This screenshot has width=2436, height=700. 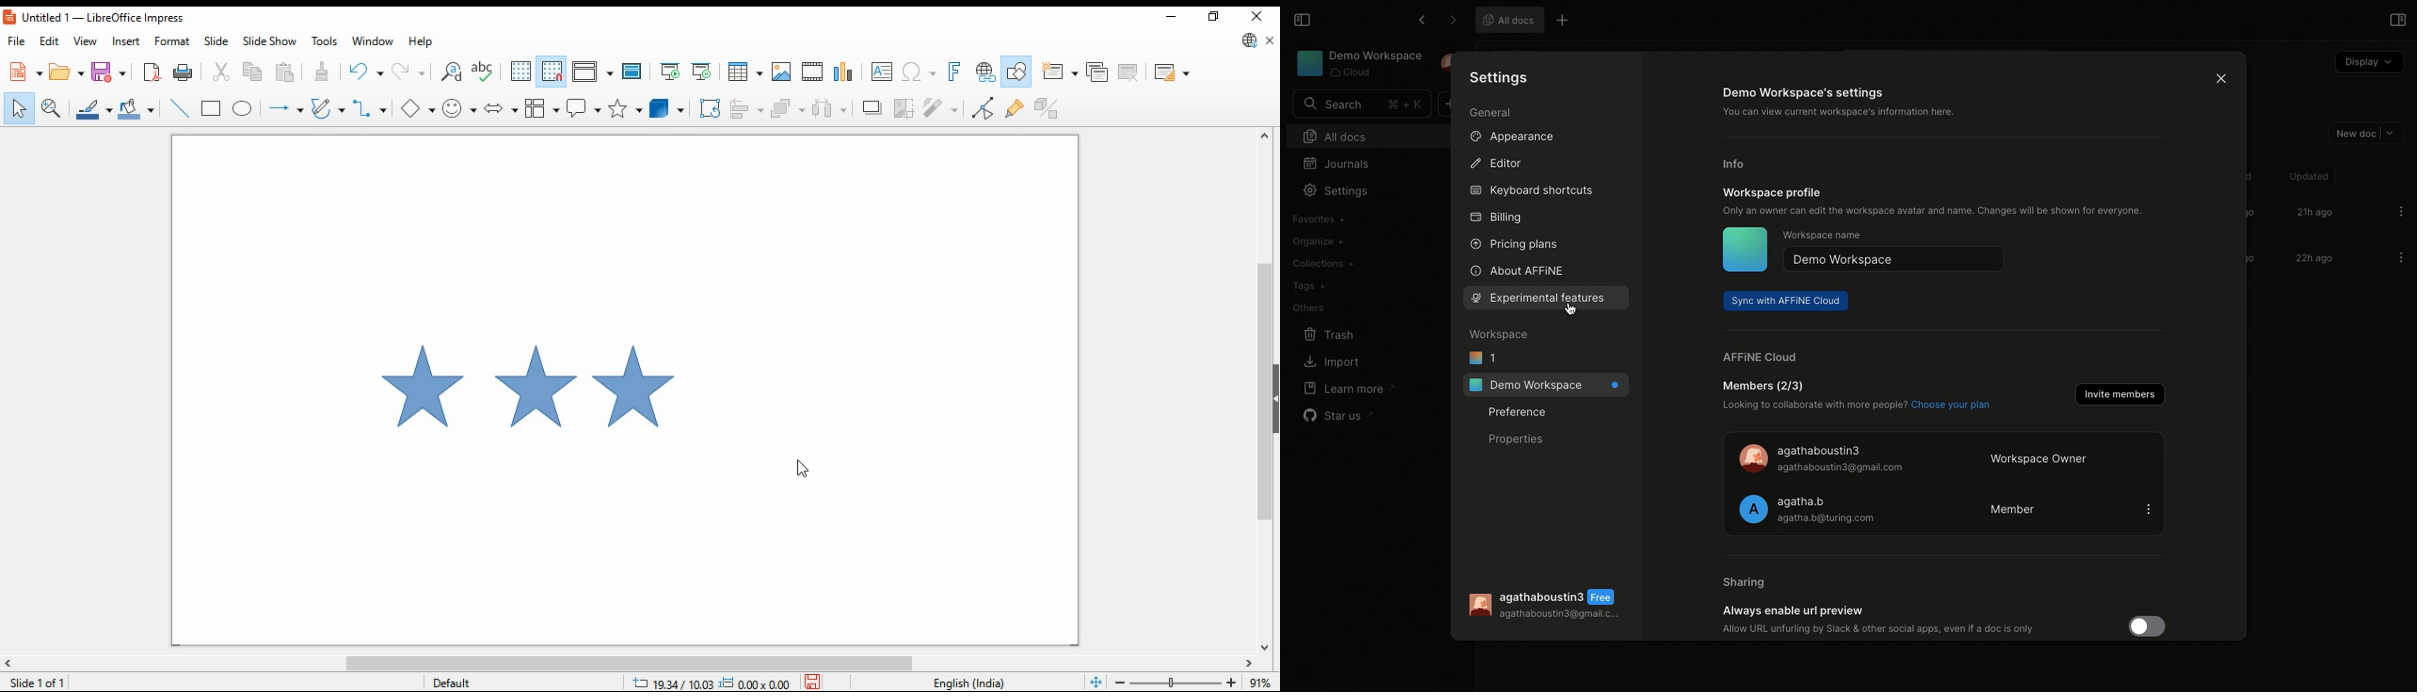 What do you see at coordinates (872, 108) in the screenshot?
I see `shadows` at bounding box center [872, 108].